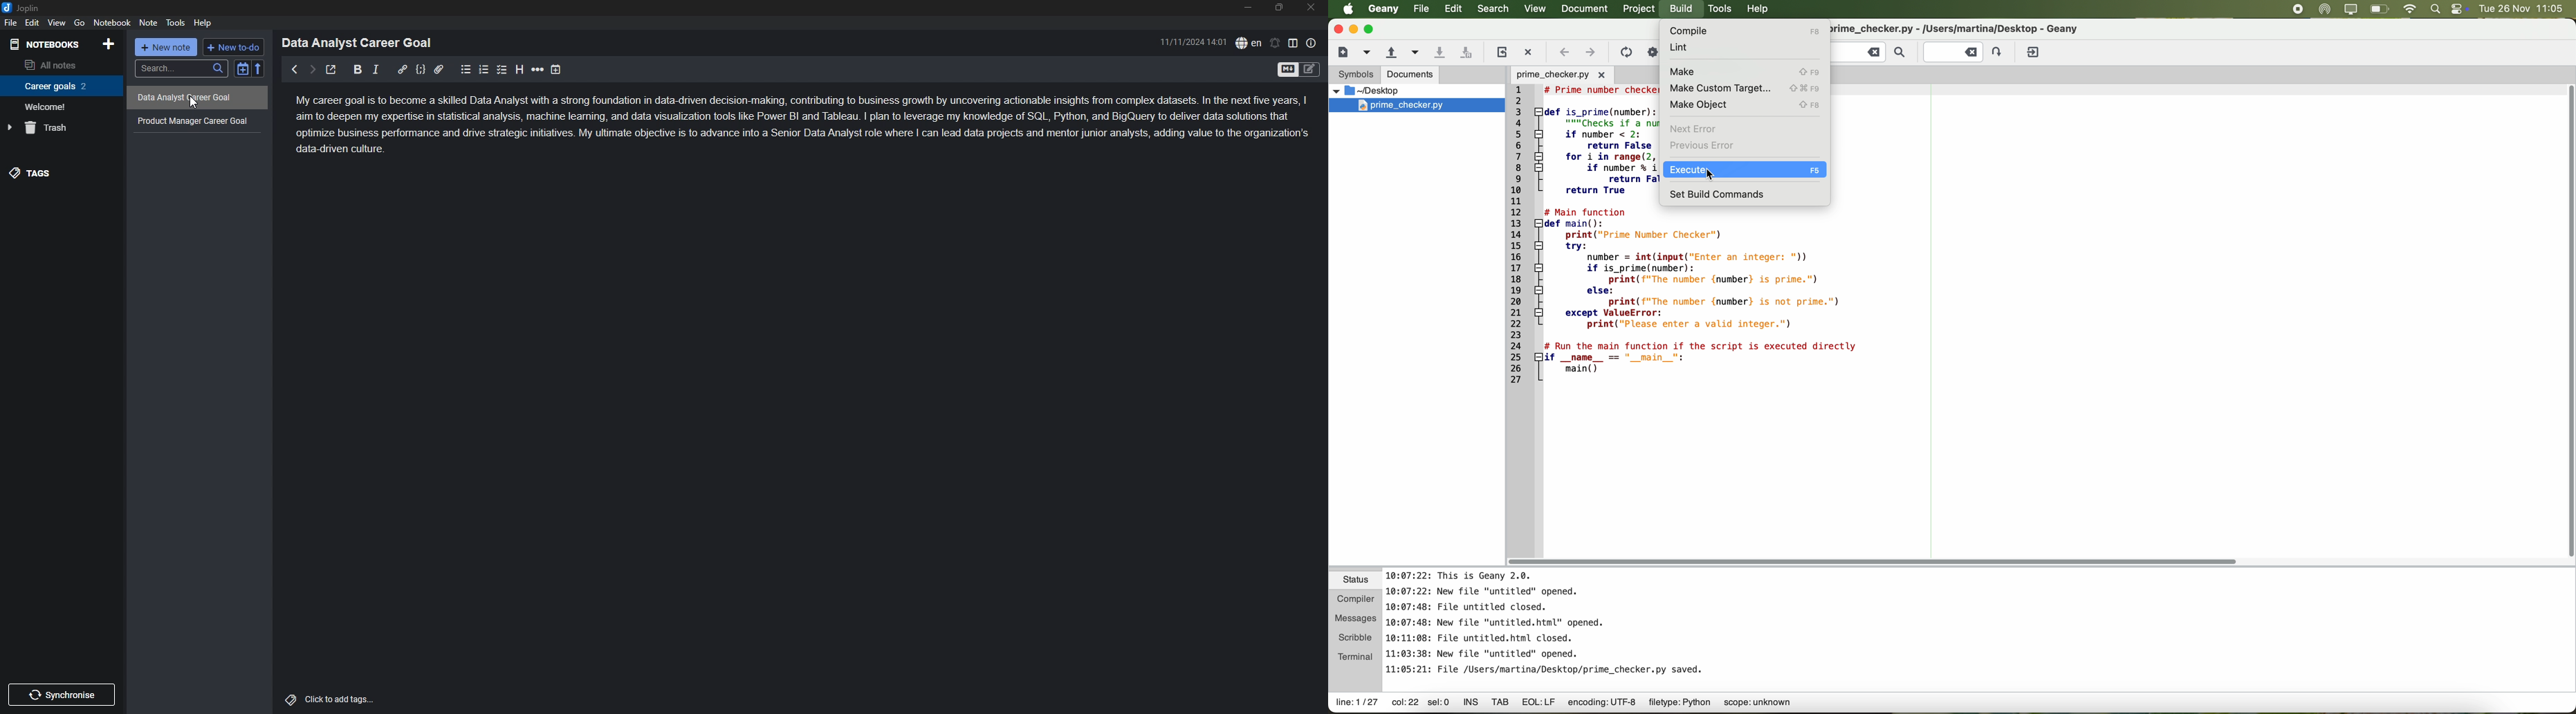 The image size is (2576, 728). Describe the element at coordinates (556, 70) in the screenshot. I see `add time` at that location.